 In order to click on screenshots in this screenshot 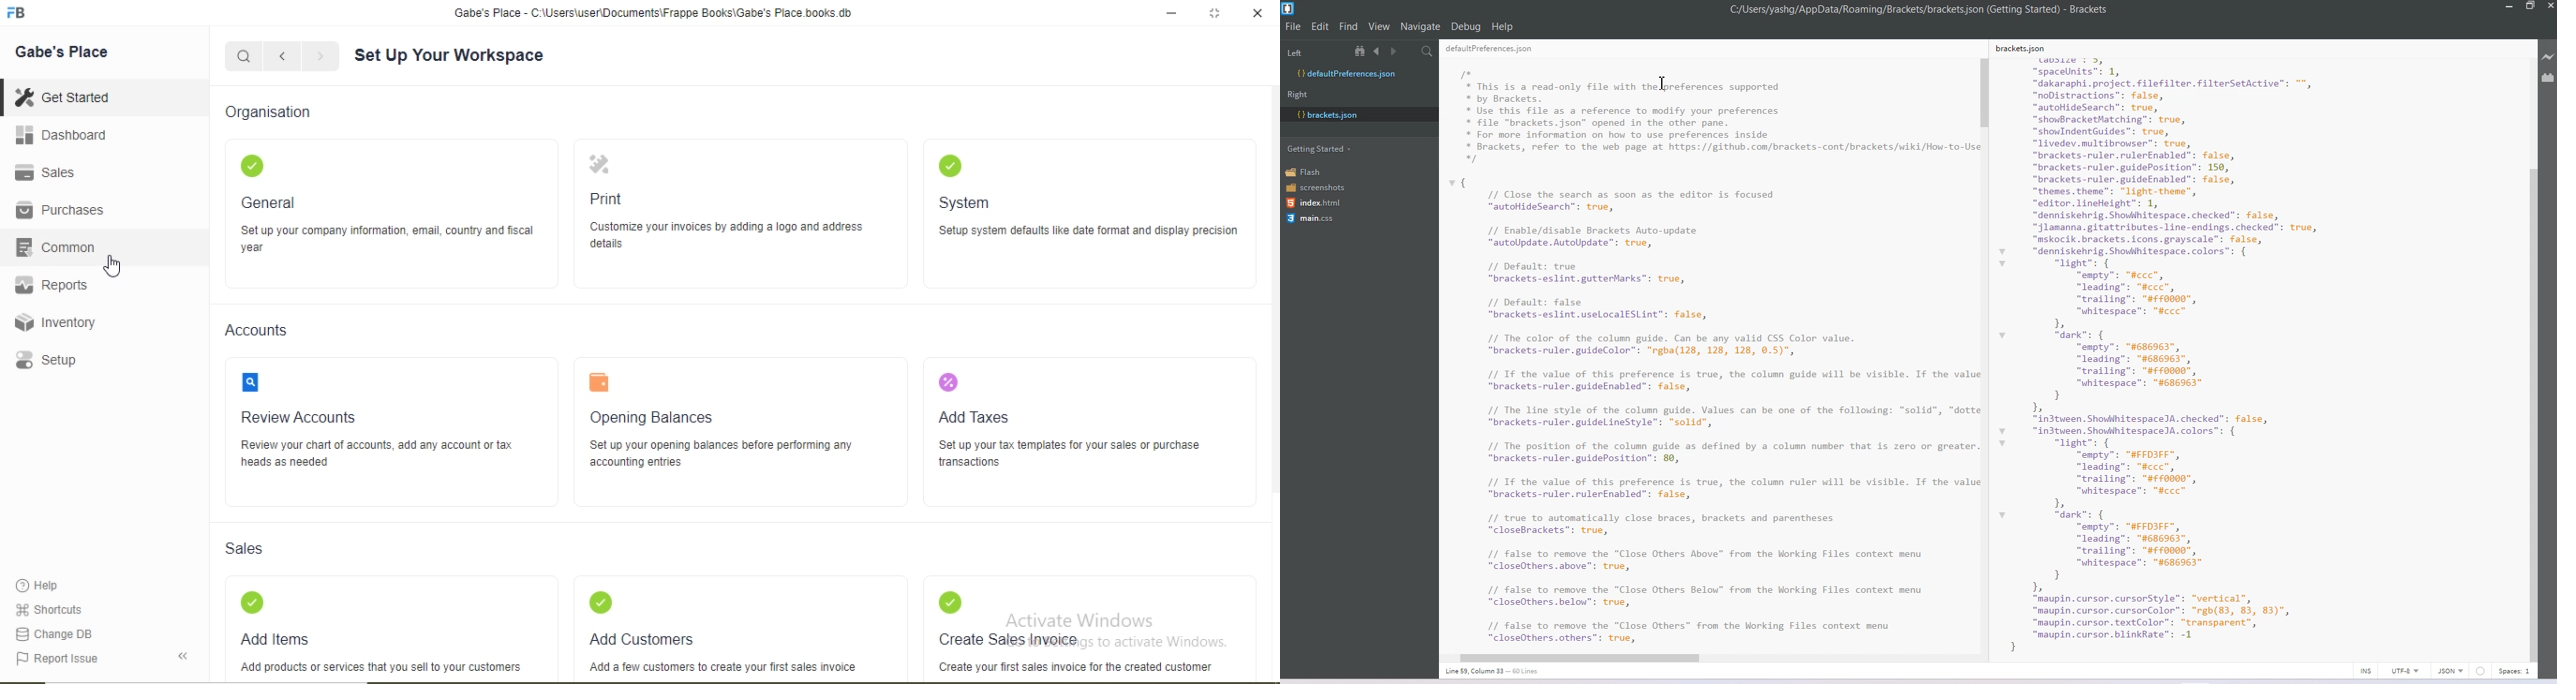, I will do `click(1317, 188)`.